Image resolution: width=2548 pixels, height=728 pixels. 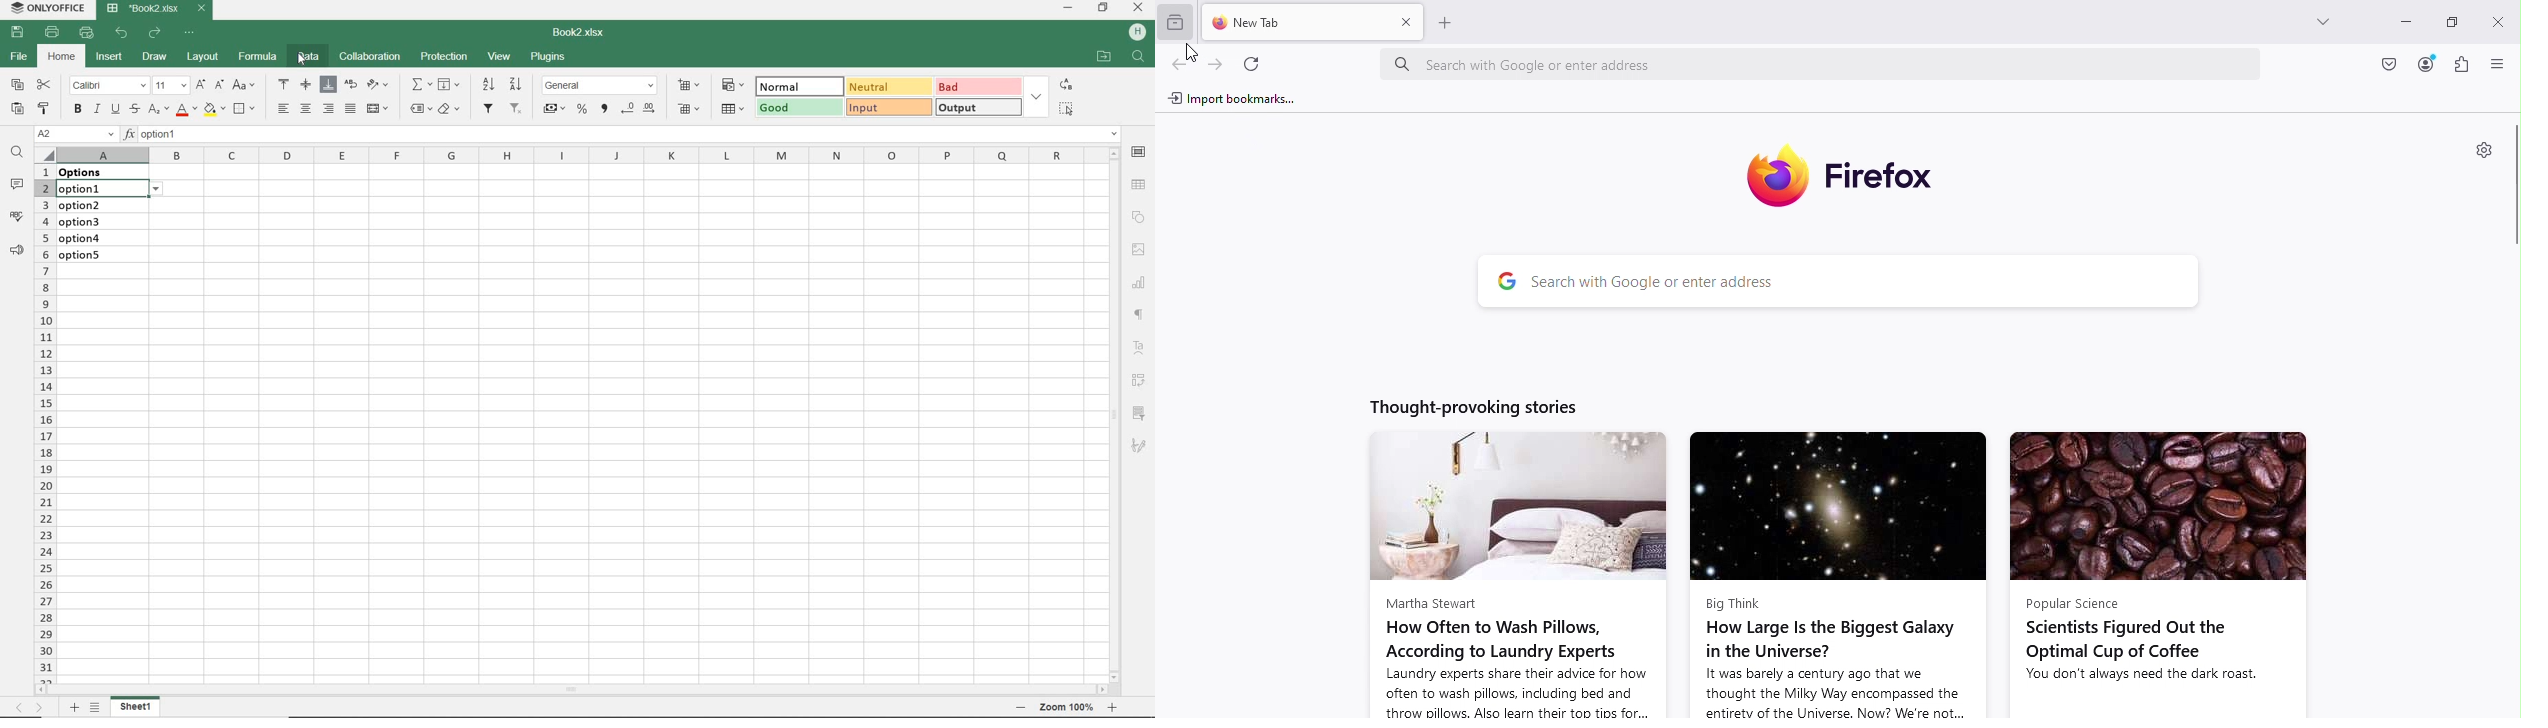 What do you see at coordinates (1038, 98) in the screenshot?
I see `EXPAND` at bounding box center [1038, 98].